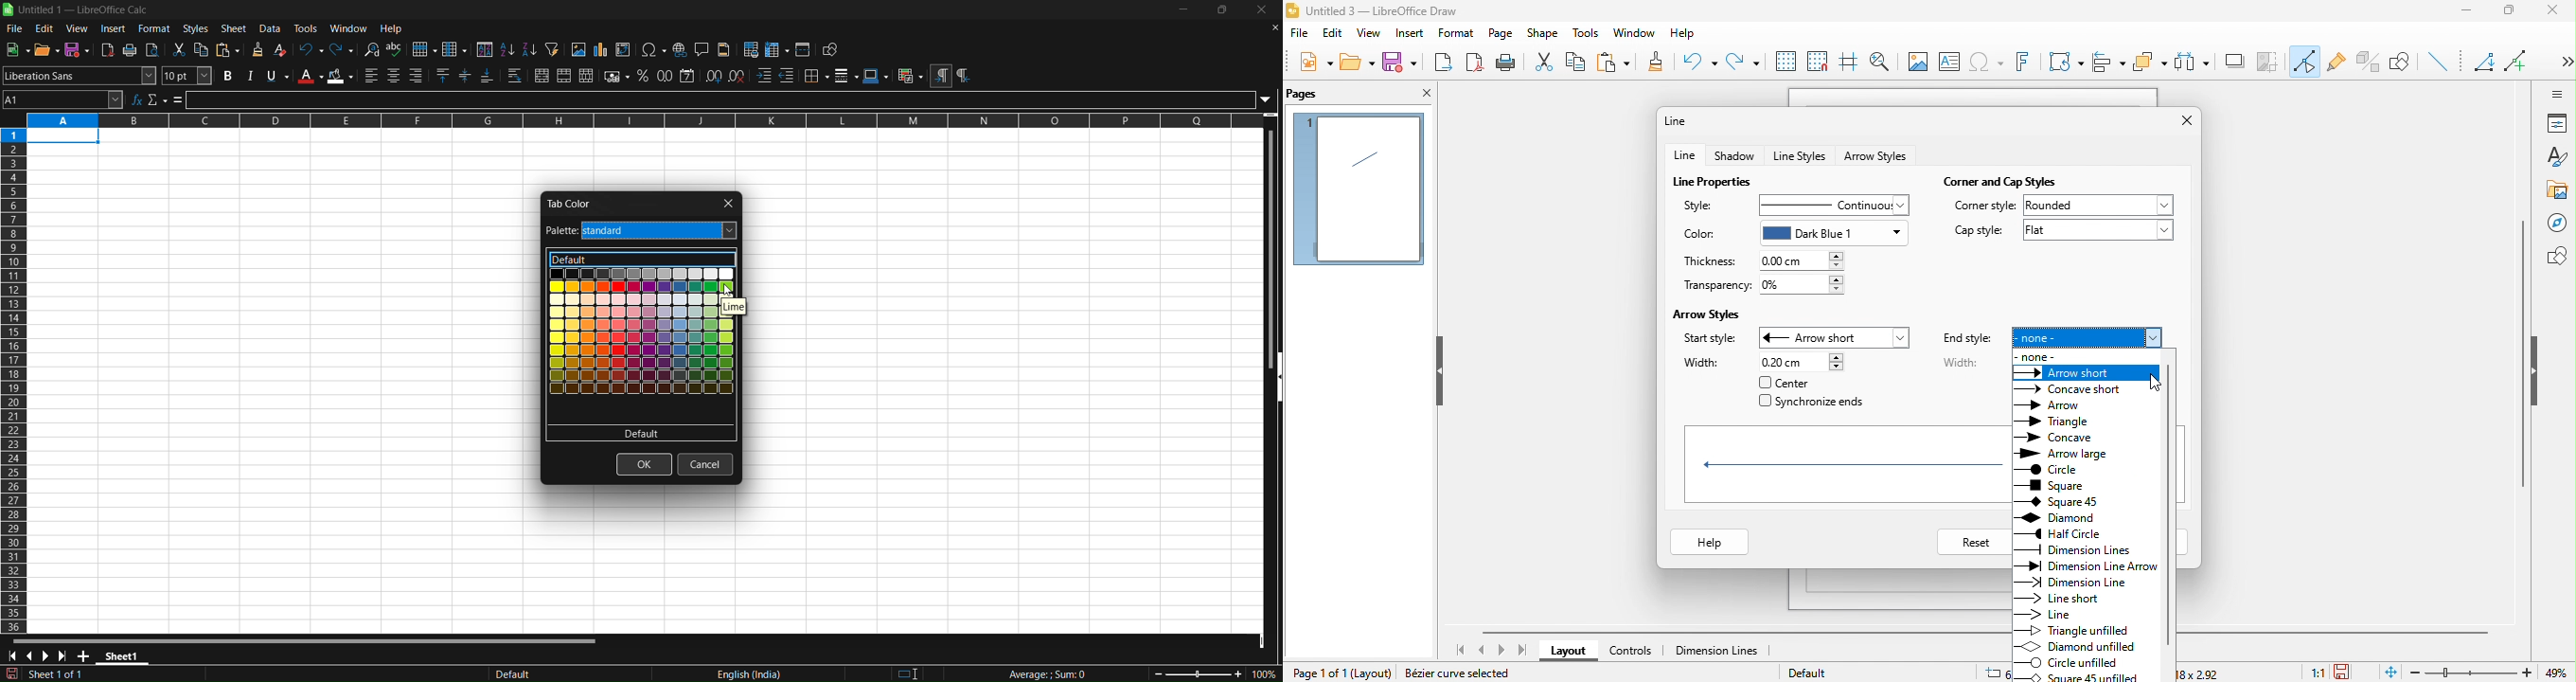  Describe the element at coordinates (444, 76) in the screenshot. I see `align top` at that location.